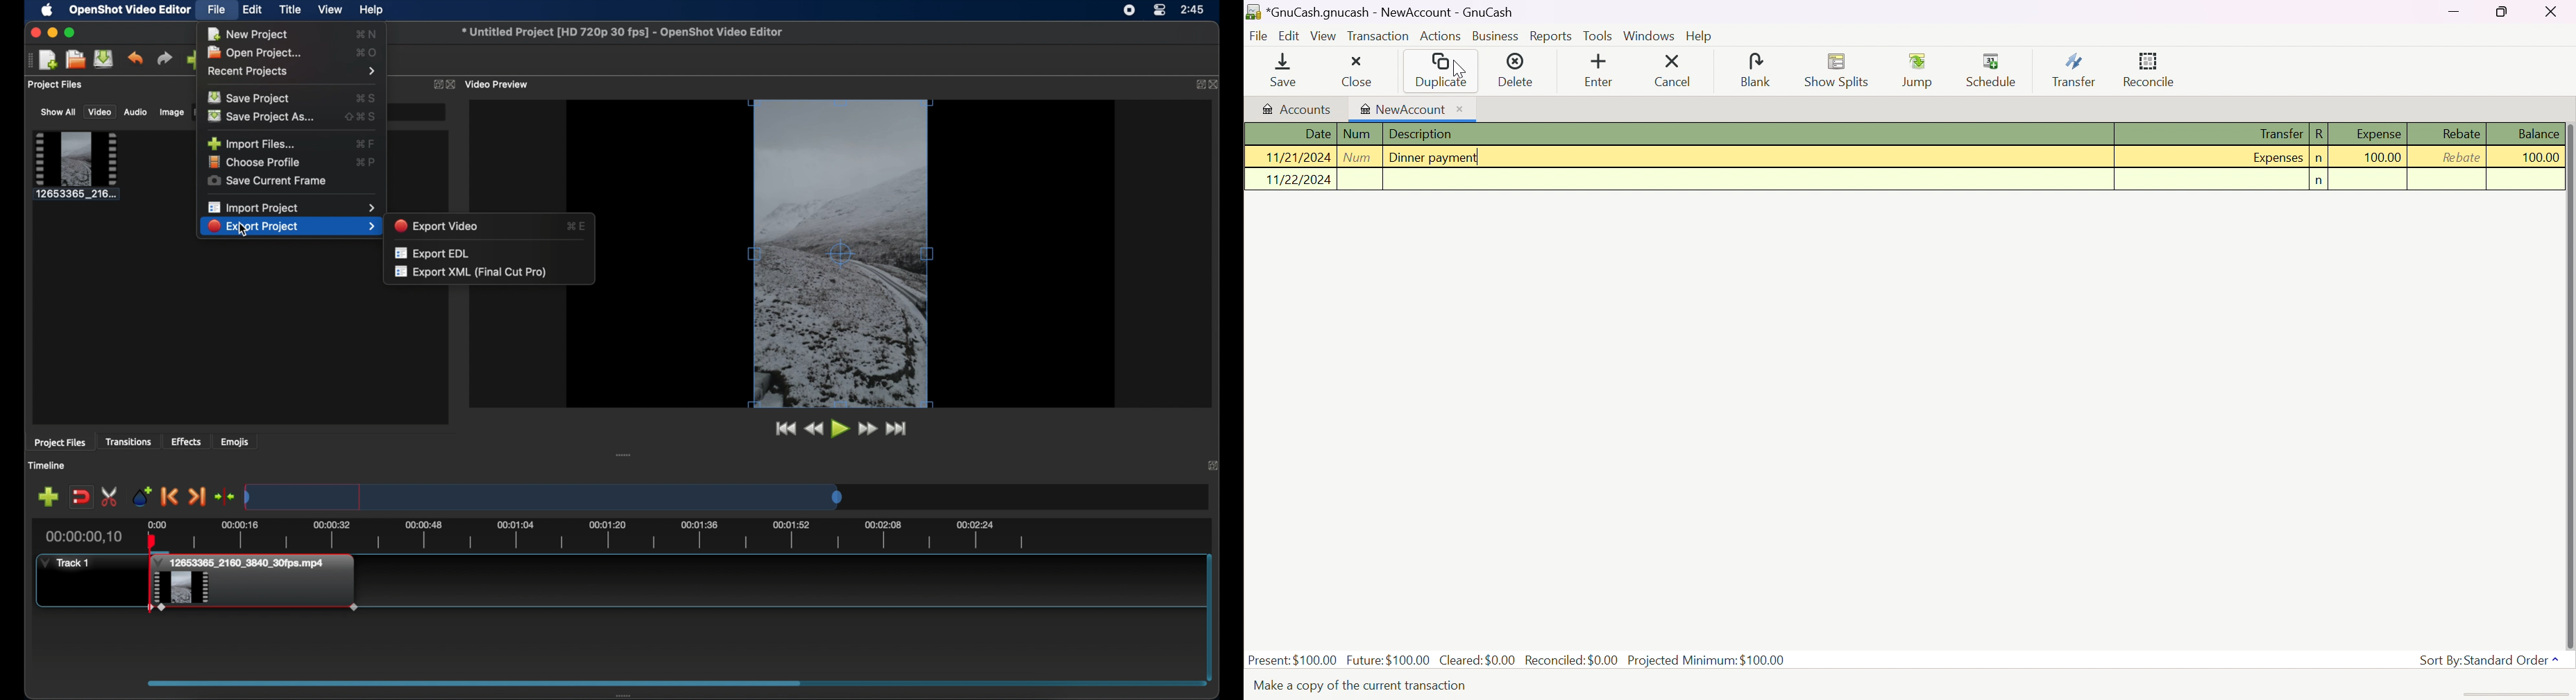  I want to click on previous marker, so click(170, 496).